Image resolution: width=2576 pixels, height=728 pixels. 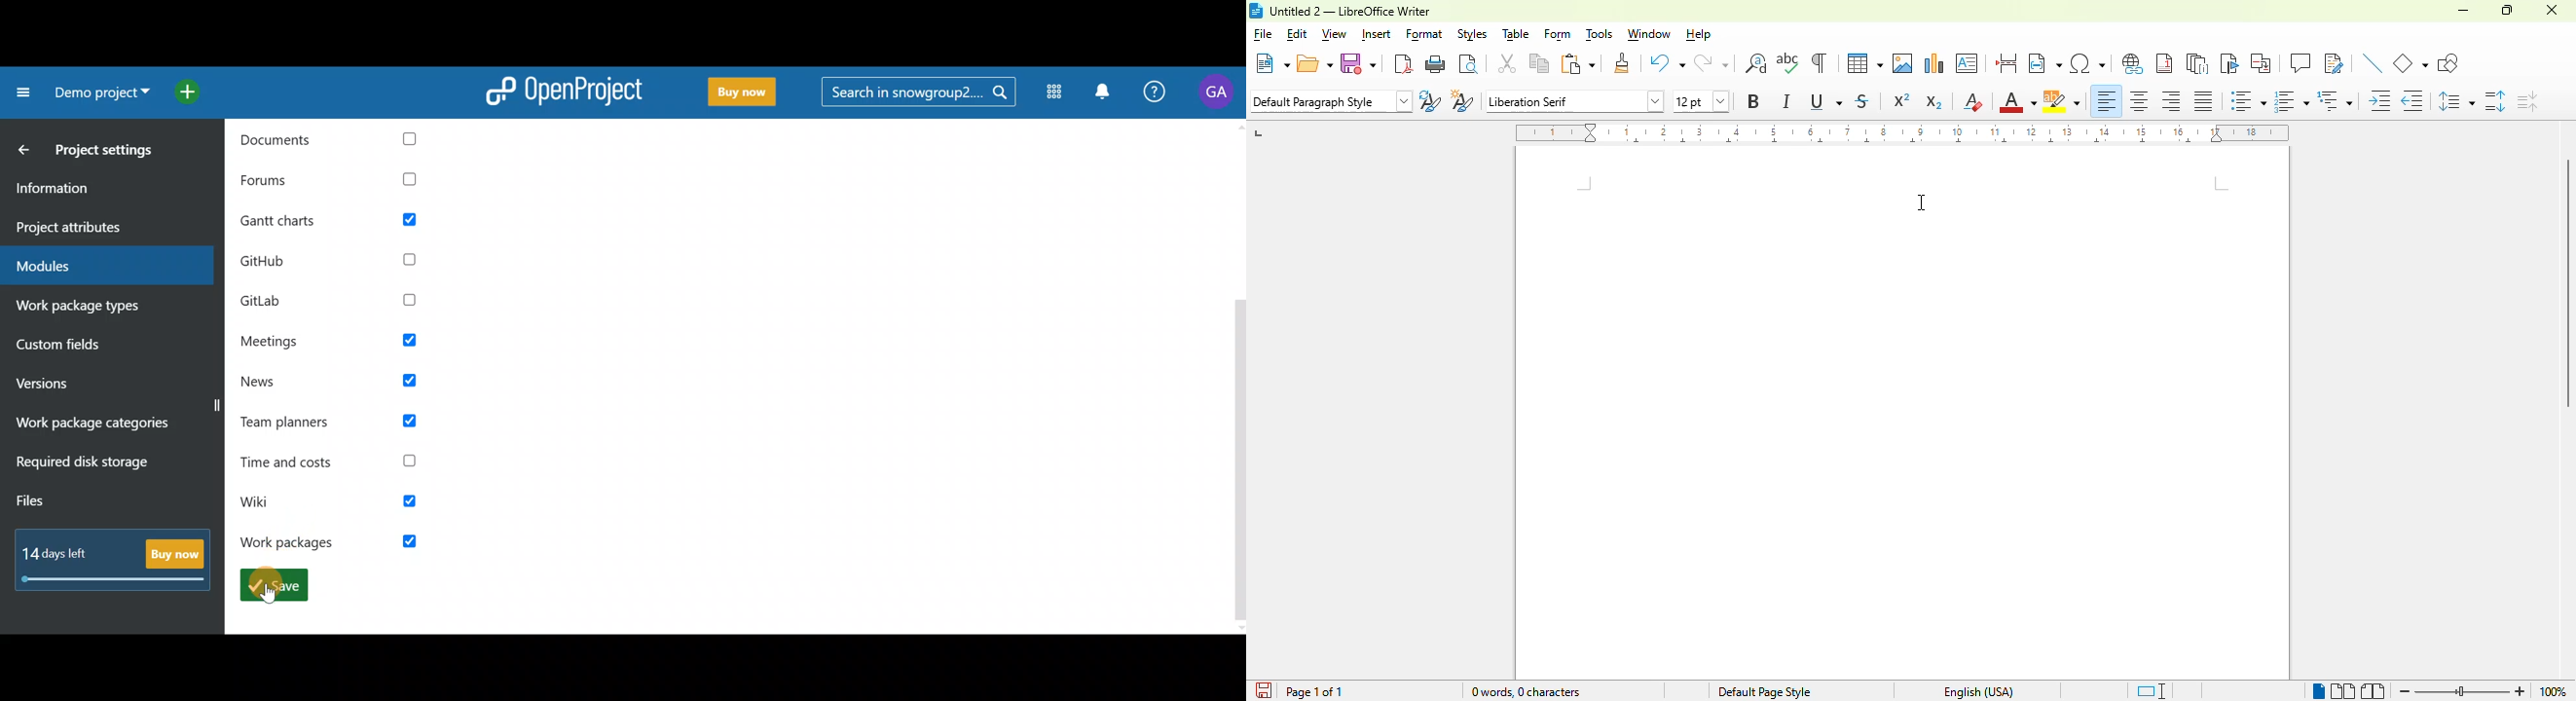 What do you see at coordinates (1902, 63) in the screenshot?
I see `insert image` at bounding box center [1902, 63].